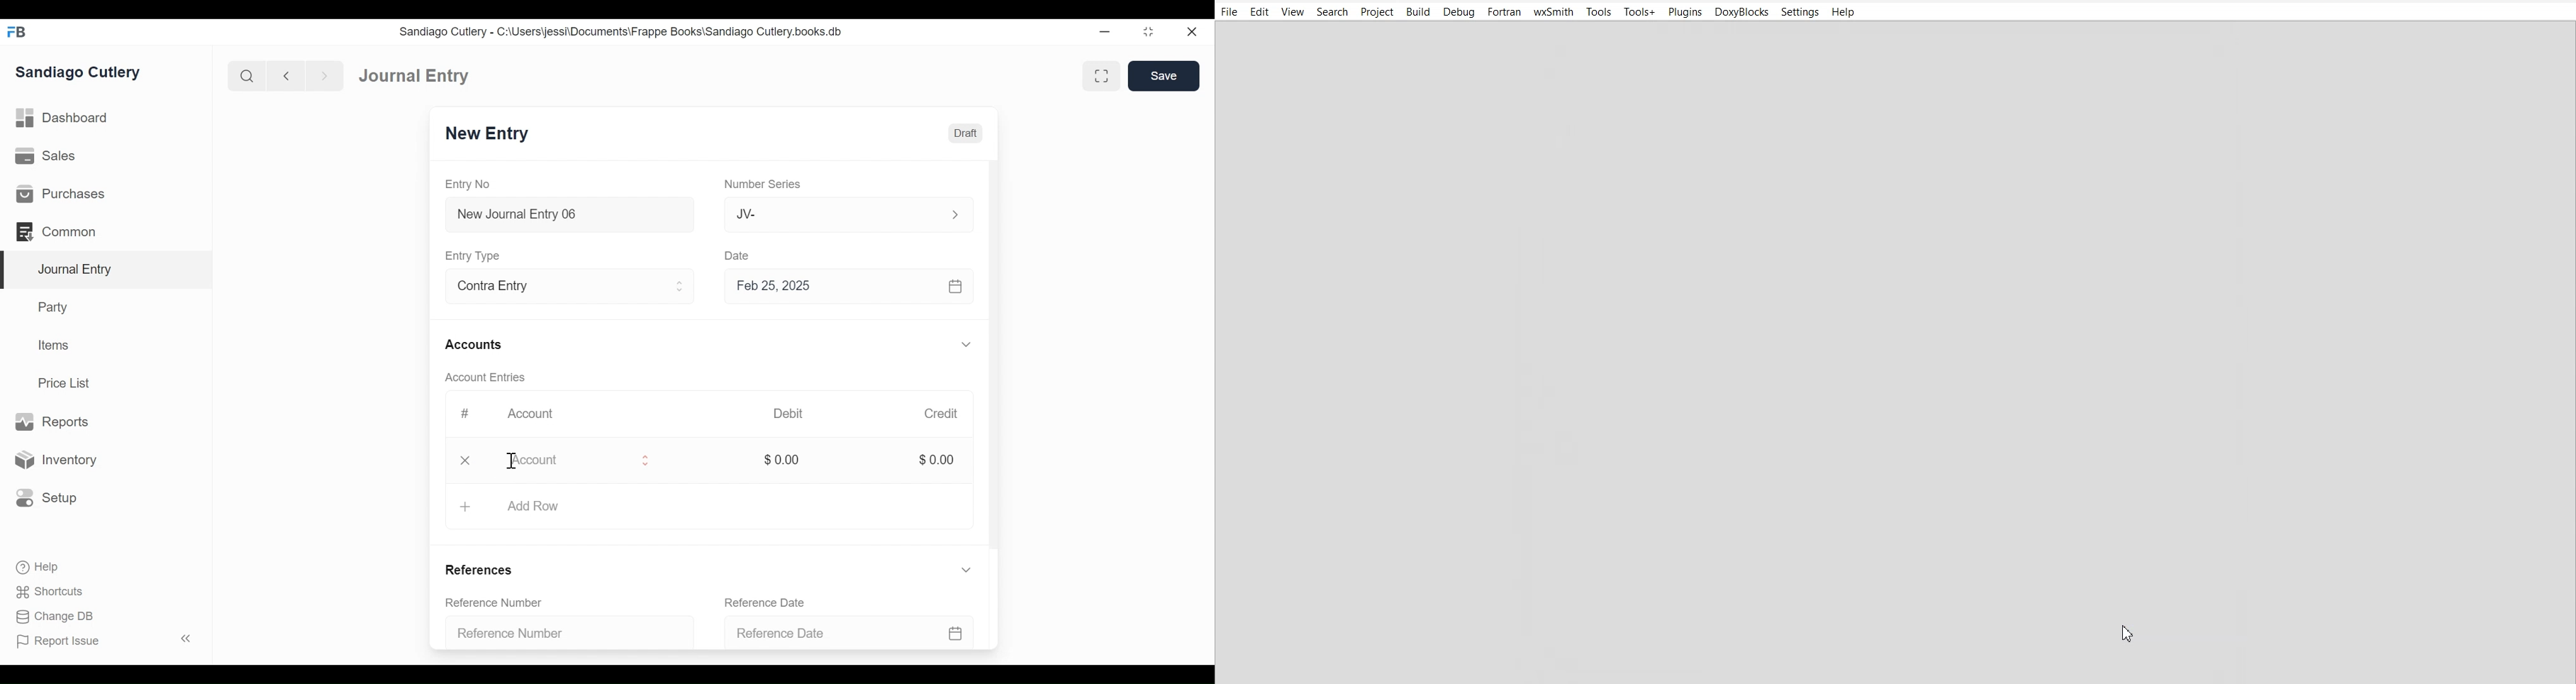  What do you see at coordinates (247, 76) in the screenshot?
I see `Search` at bounding box center [247, 76].